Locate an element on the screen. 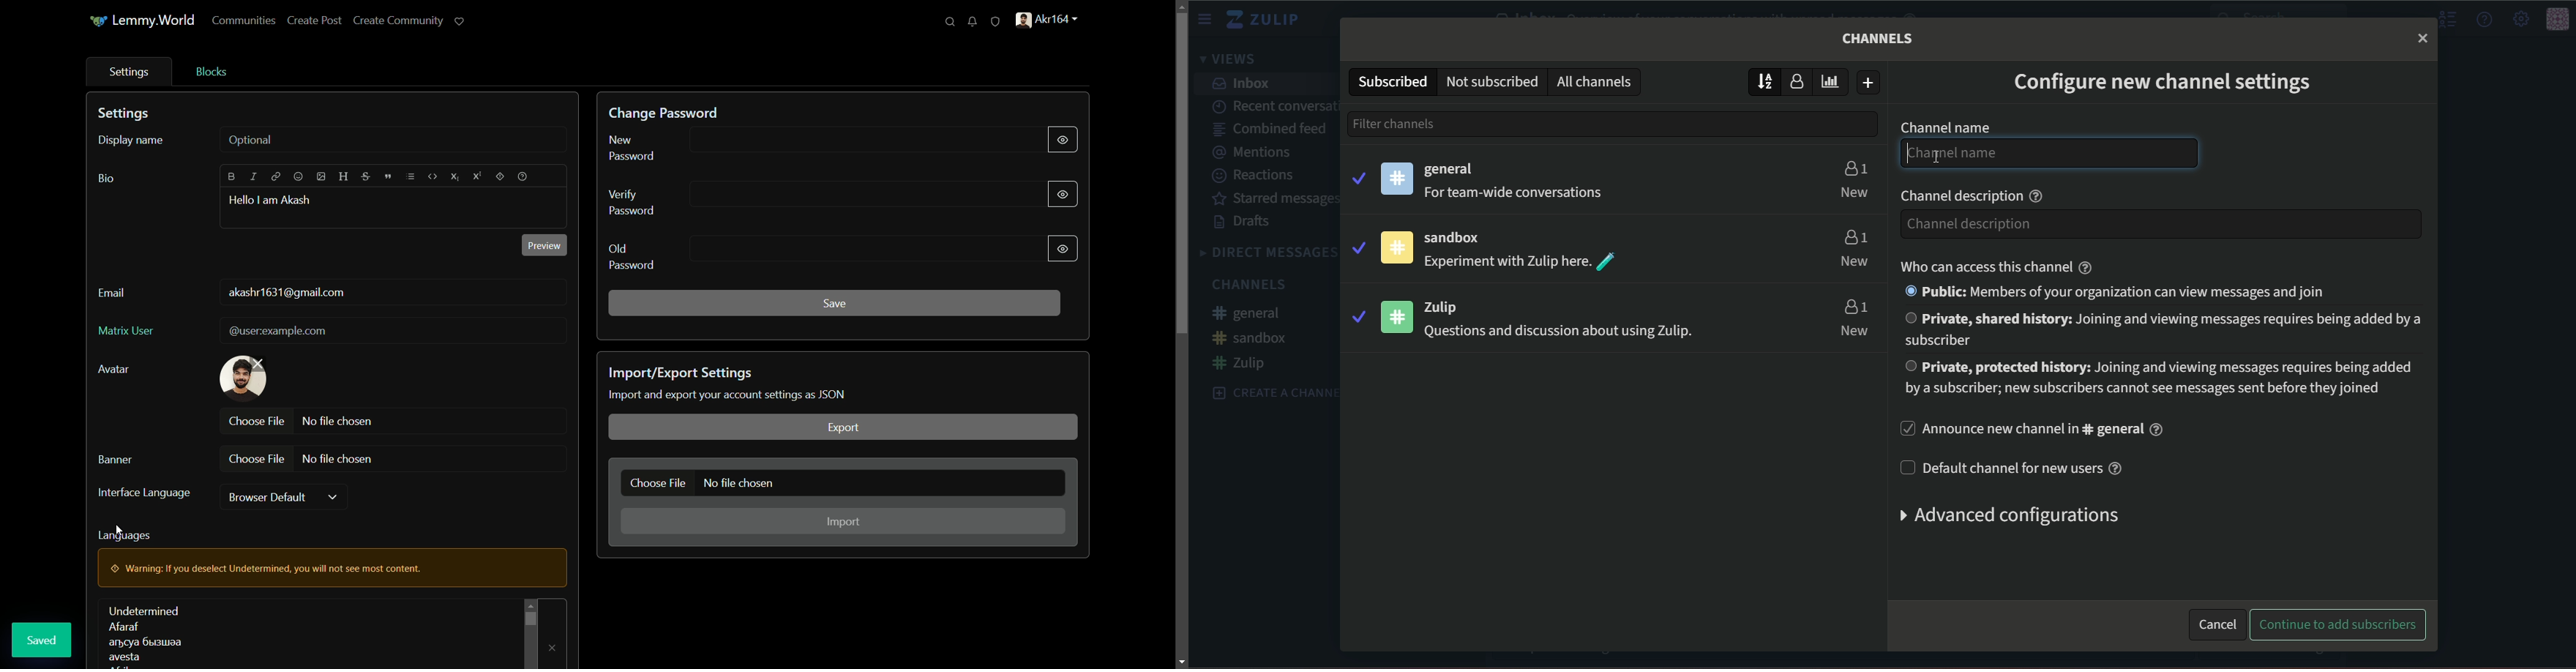 Image resolution: width=2576 pixels, height=672 pixels. icon is located at coordinates (2558, 20).